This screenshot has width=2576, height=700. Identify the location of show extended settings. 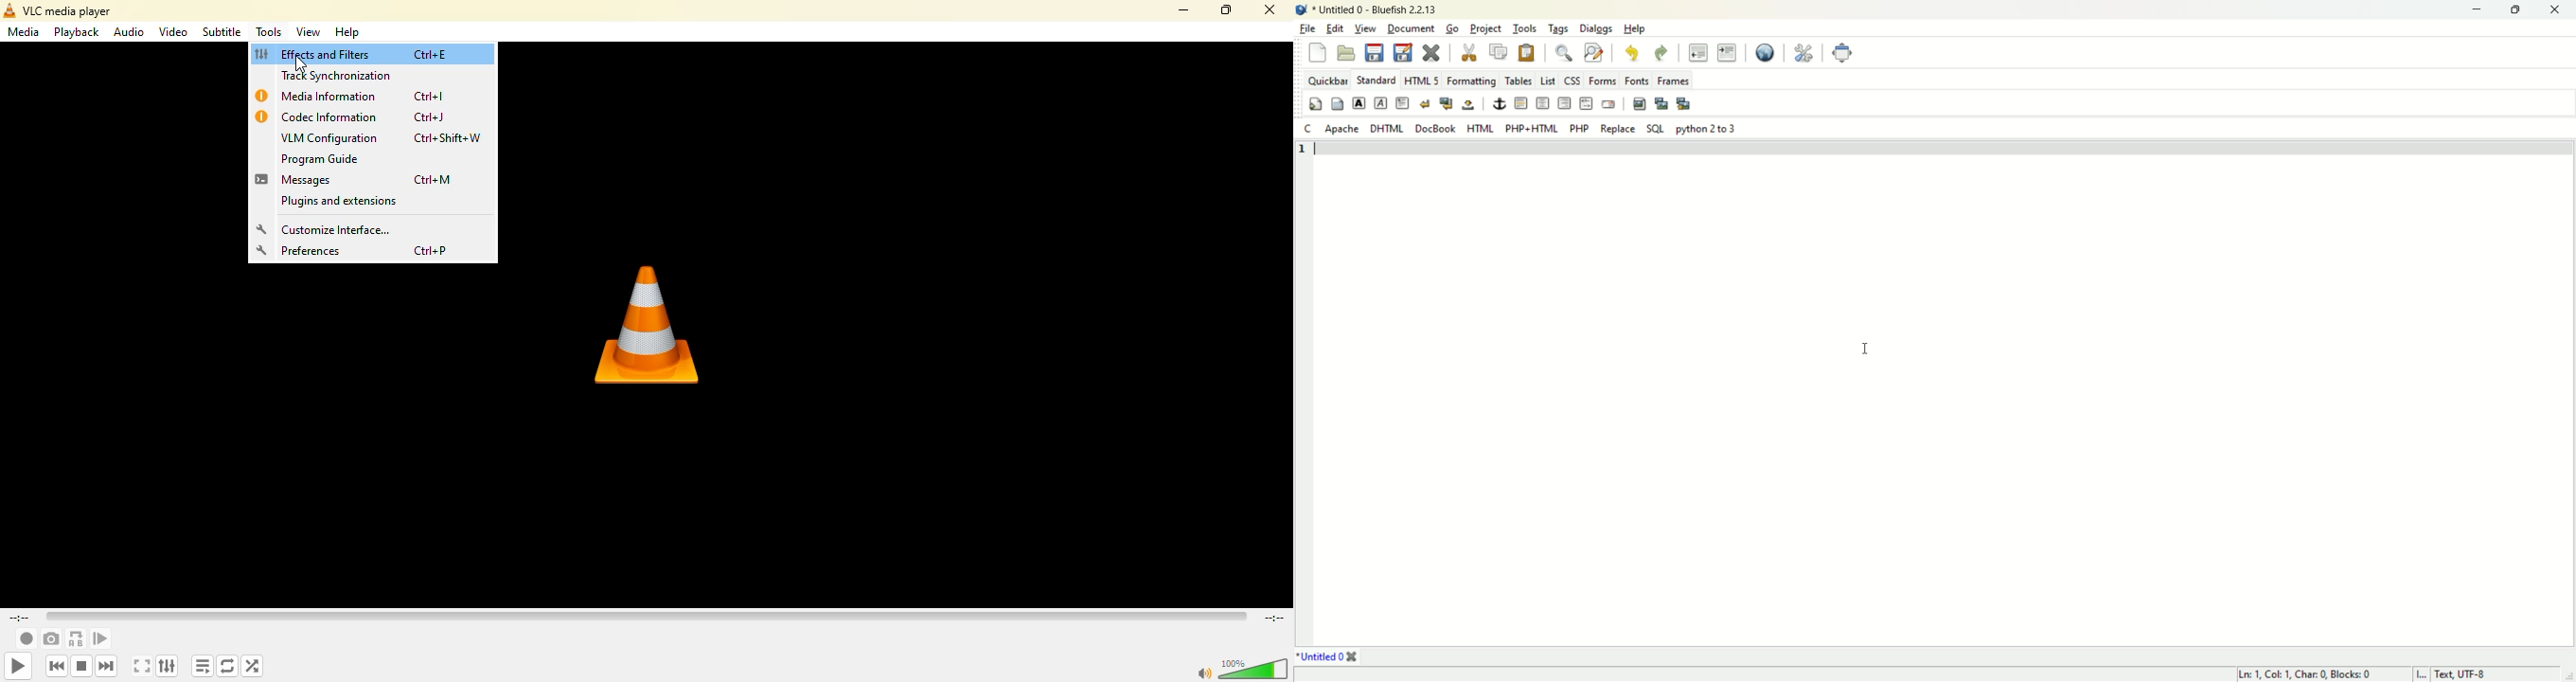
(167, 666).